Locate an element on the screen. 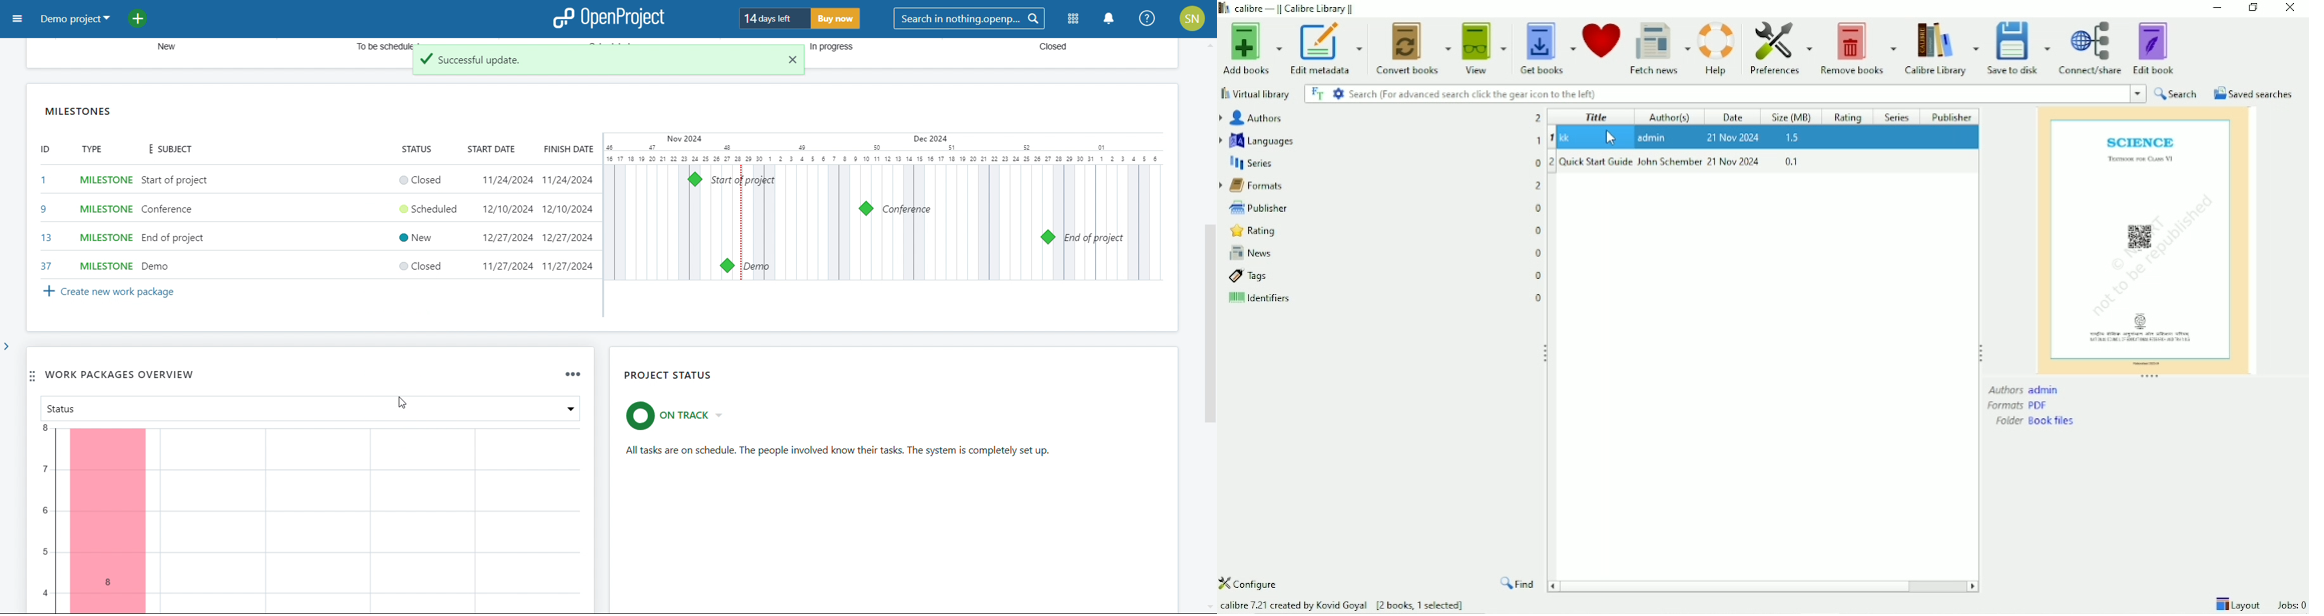 This screenshot has height=616, width=2324. status closed is located at coordinates (419, 265).